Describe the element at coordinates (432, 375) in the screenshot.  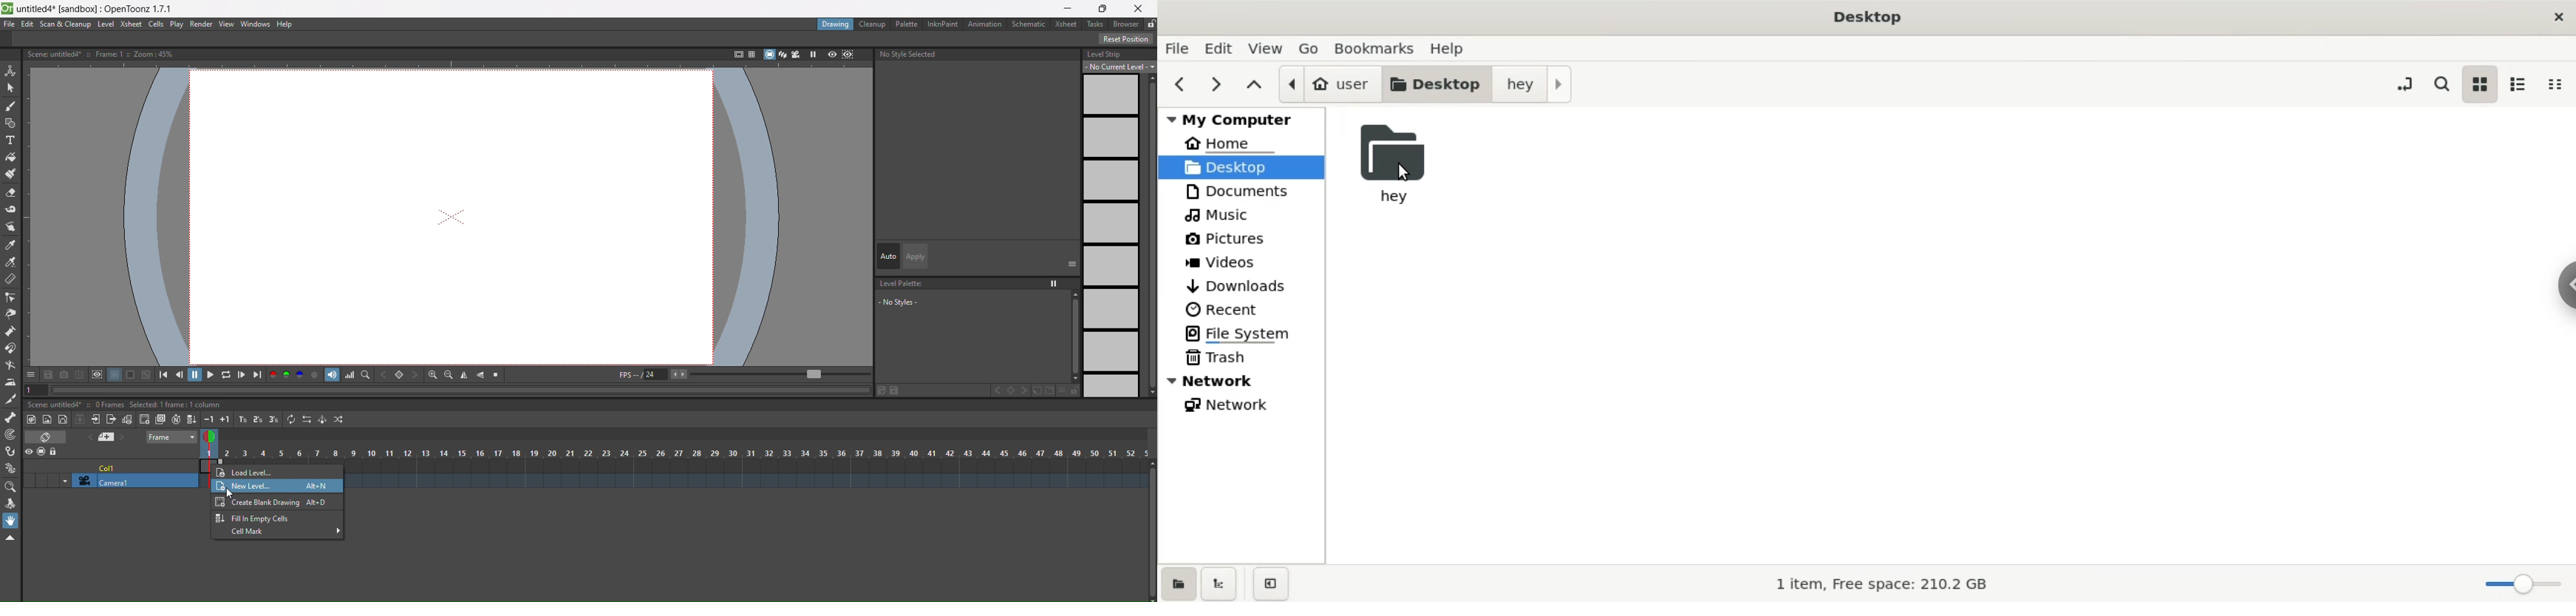
I see `zoom in` at that location.